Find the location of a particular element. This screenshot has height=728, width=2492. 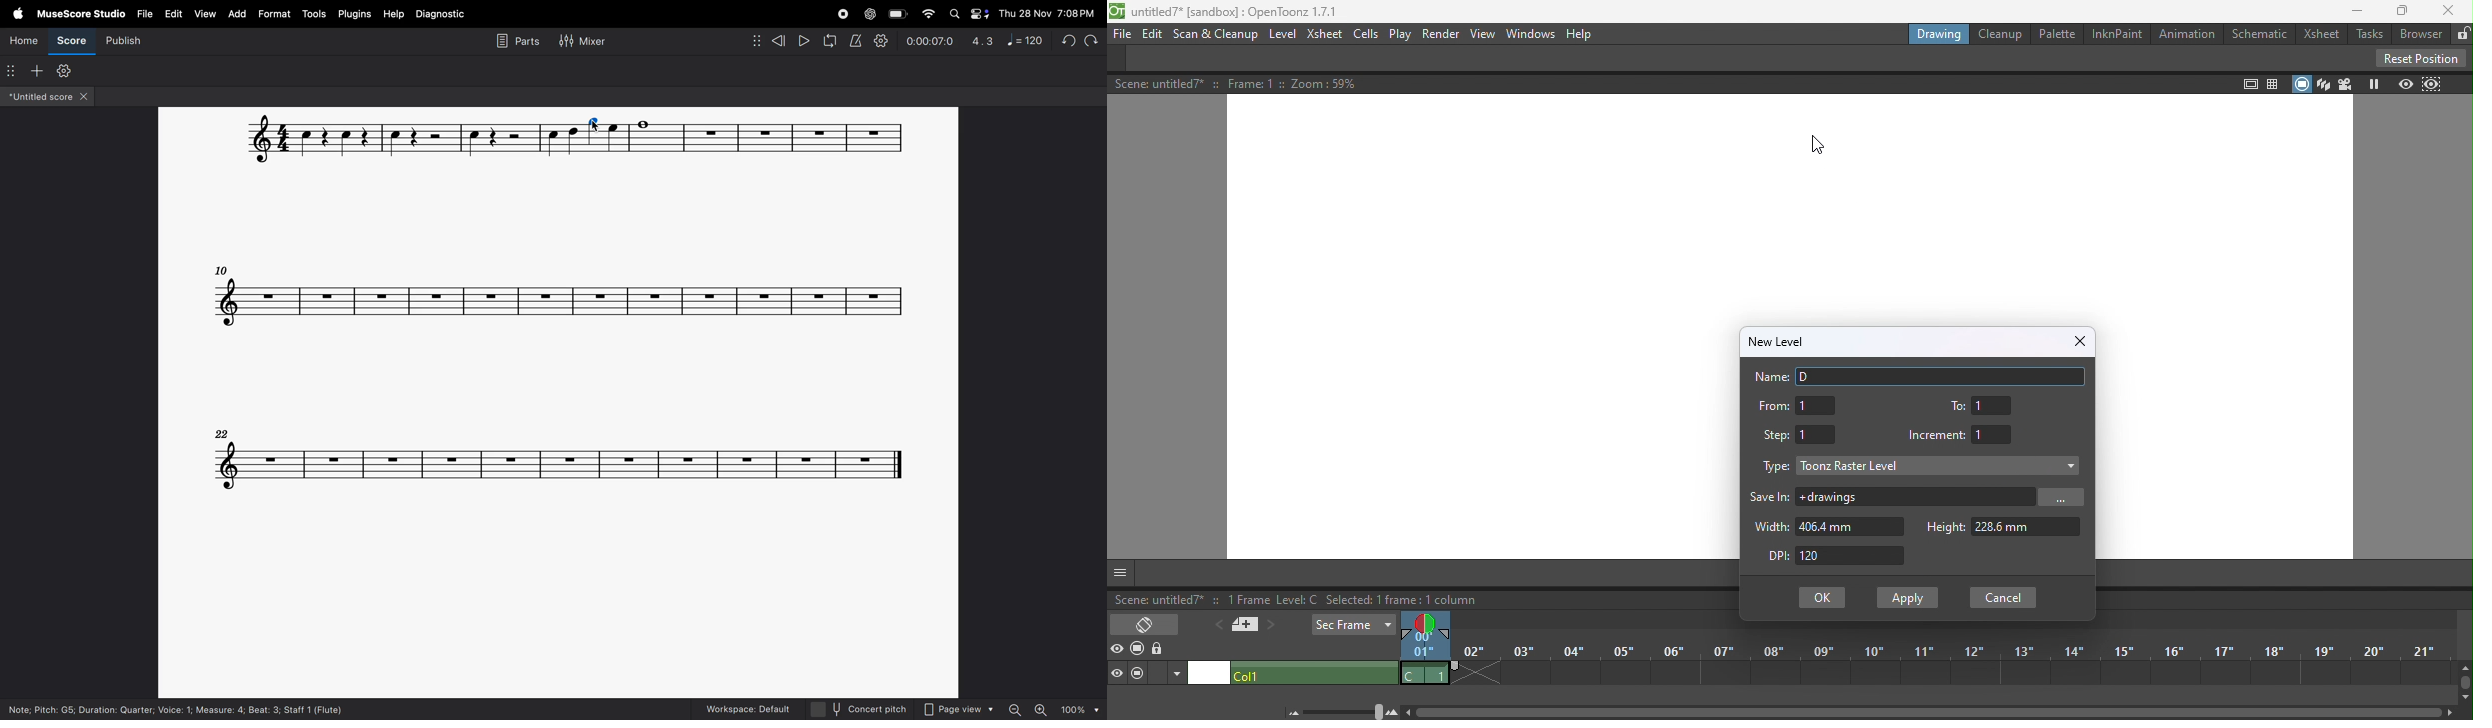

battery is located at coordinates (896, 14).